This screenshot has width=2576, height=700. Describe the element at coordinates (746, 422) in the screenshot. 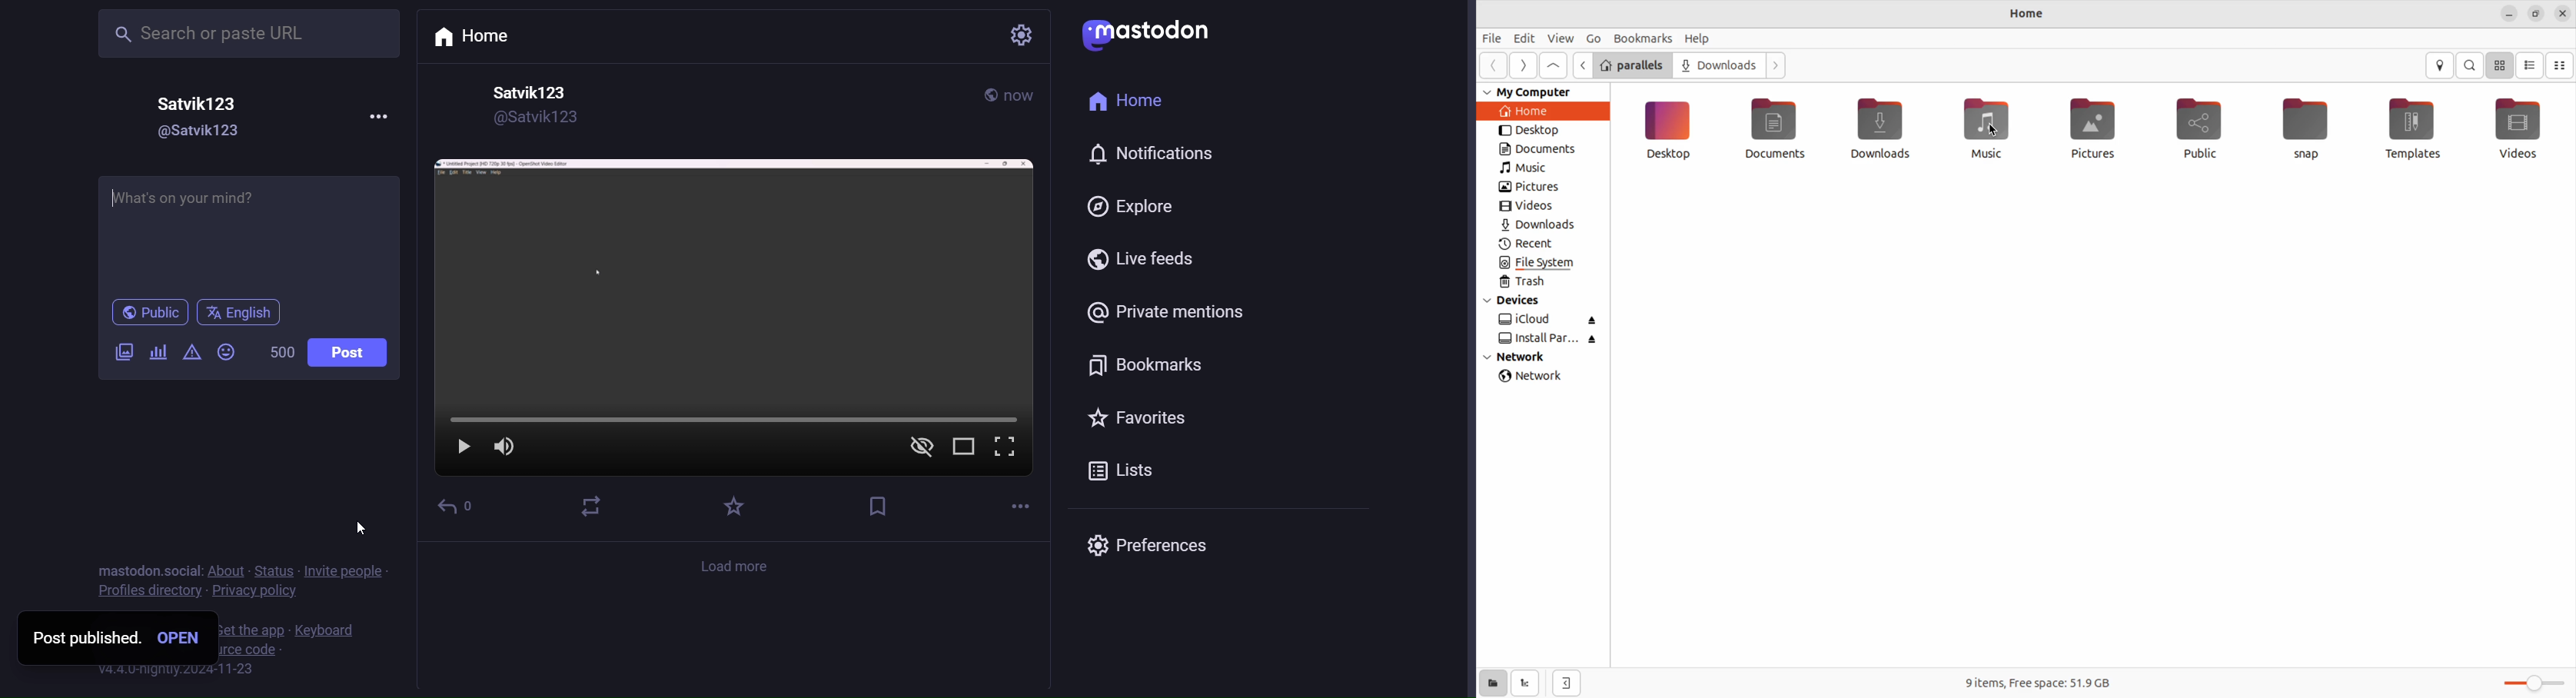

I see `video track` at that location.